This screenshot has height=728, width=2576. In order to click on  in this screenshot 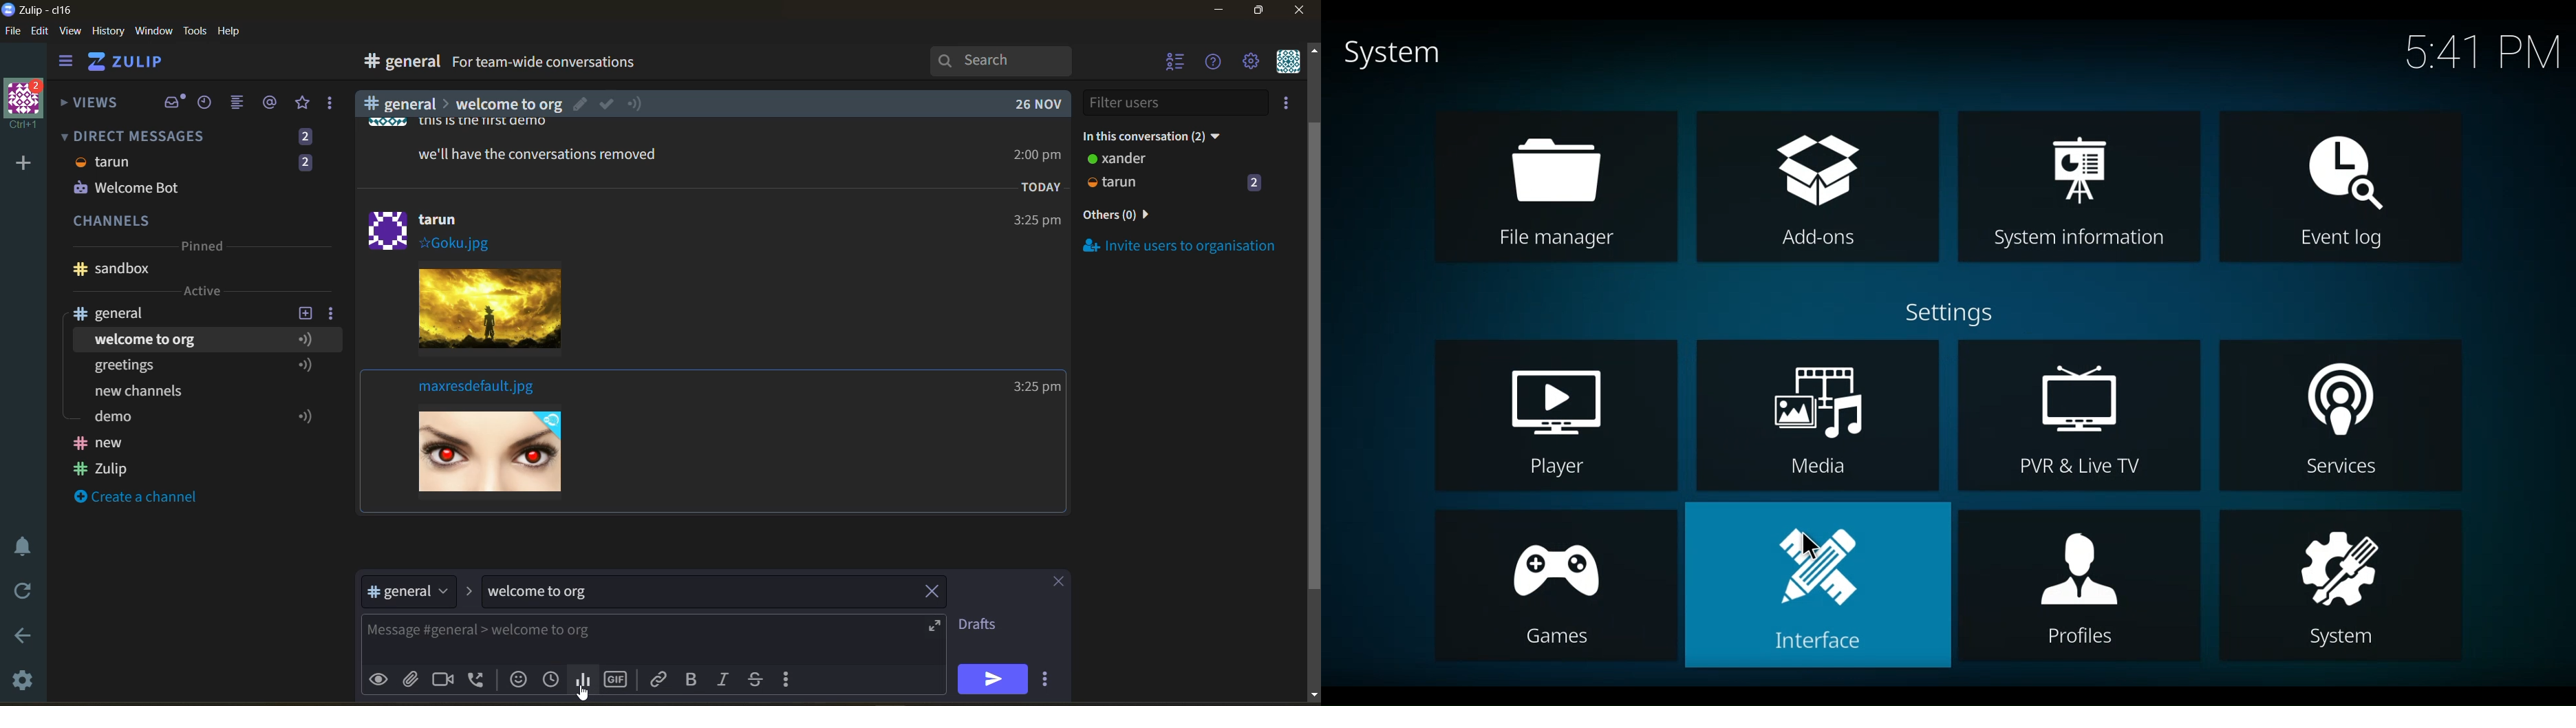, I will do `click(447, 123)`.